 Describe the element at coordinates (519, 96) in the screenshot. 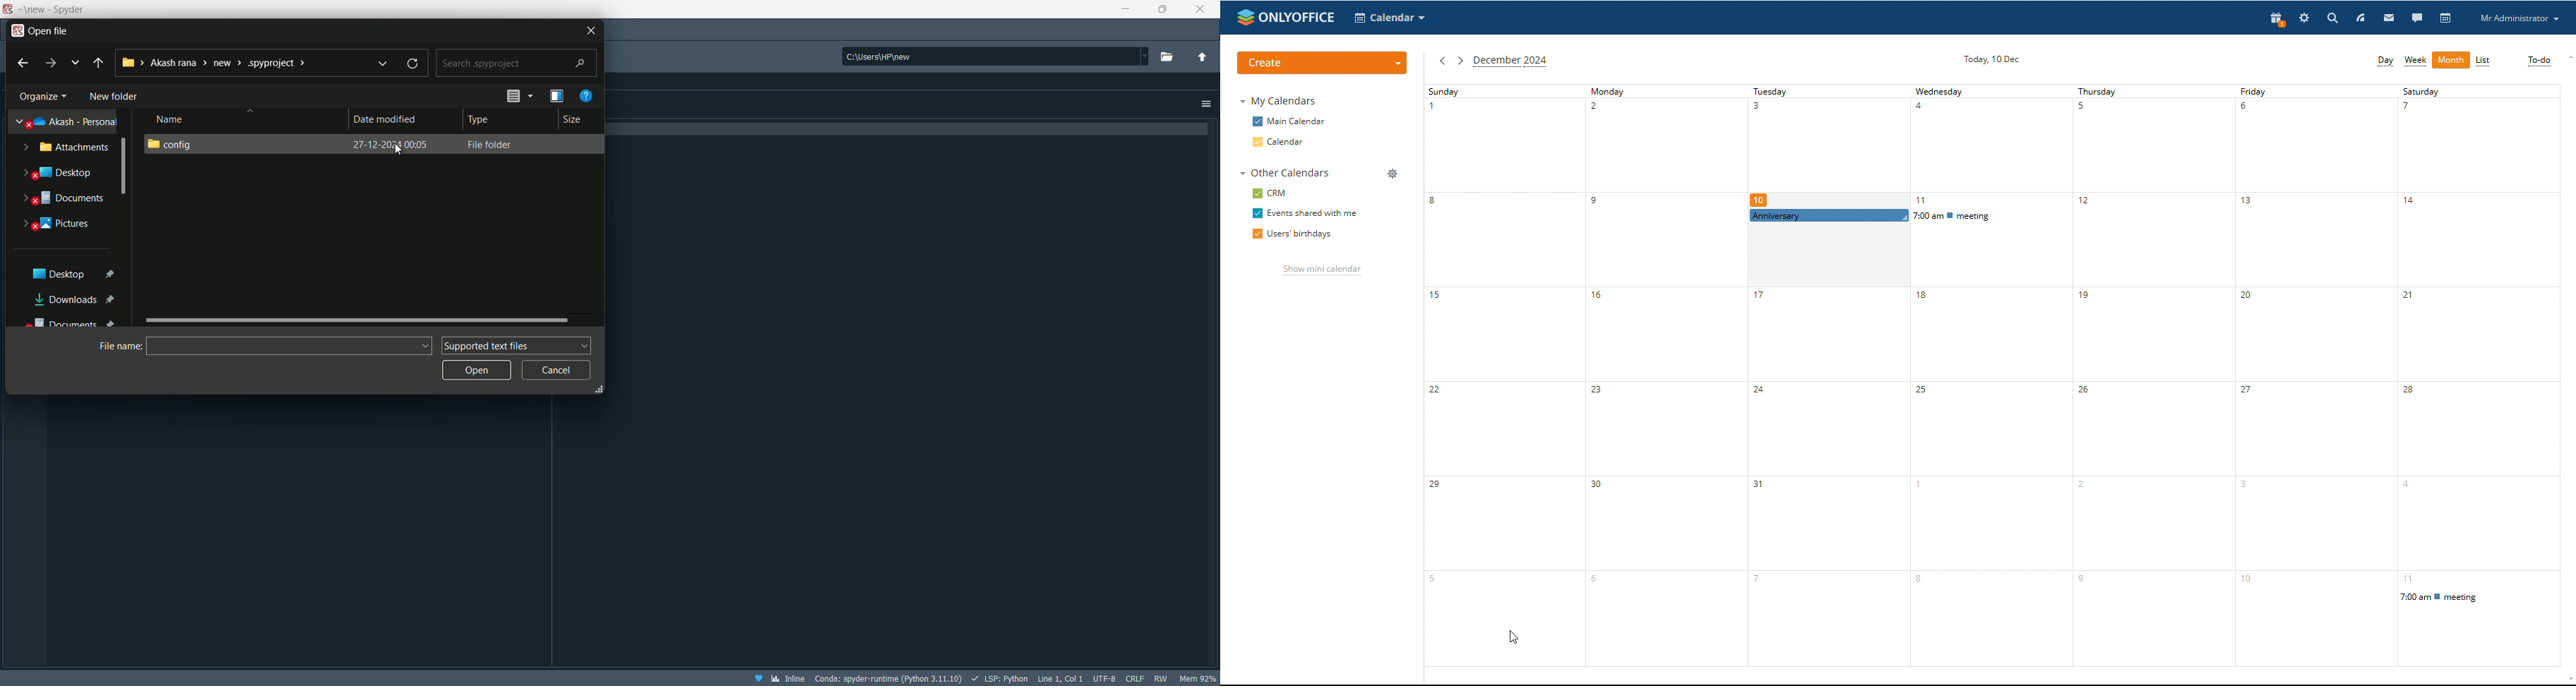

I see `change the view` at that location.